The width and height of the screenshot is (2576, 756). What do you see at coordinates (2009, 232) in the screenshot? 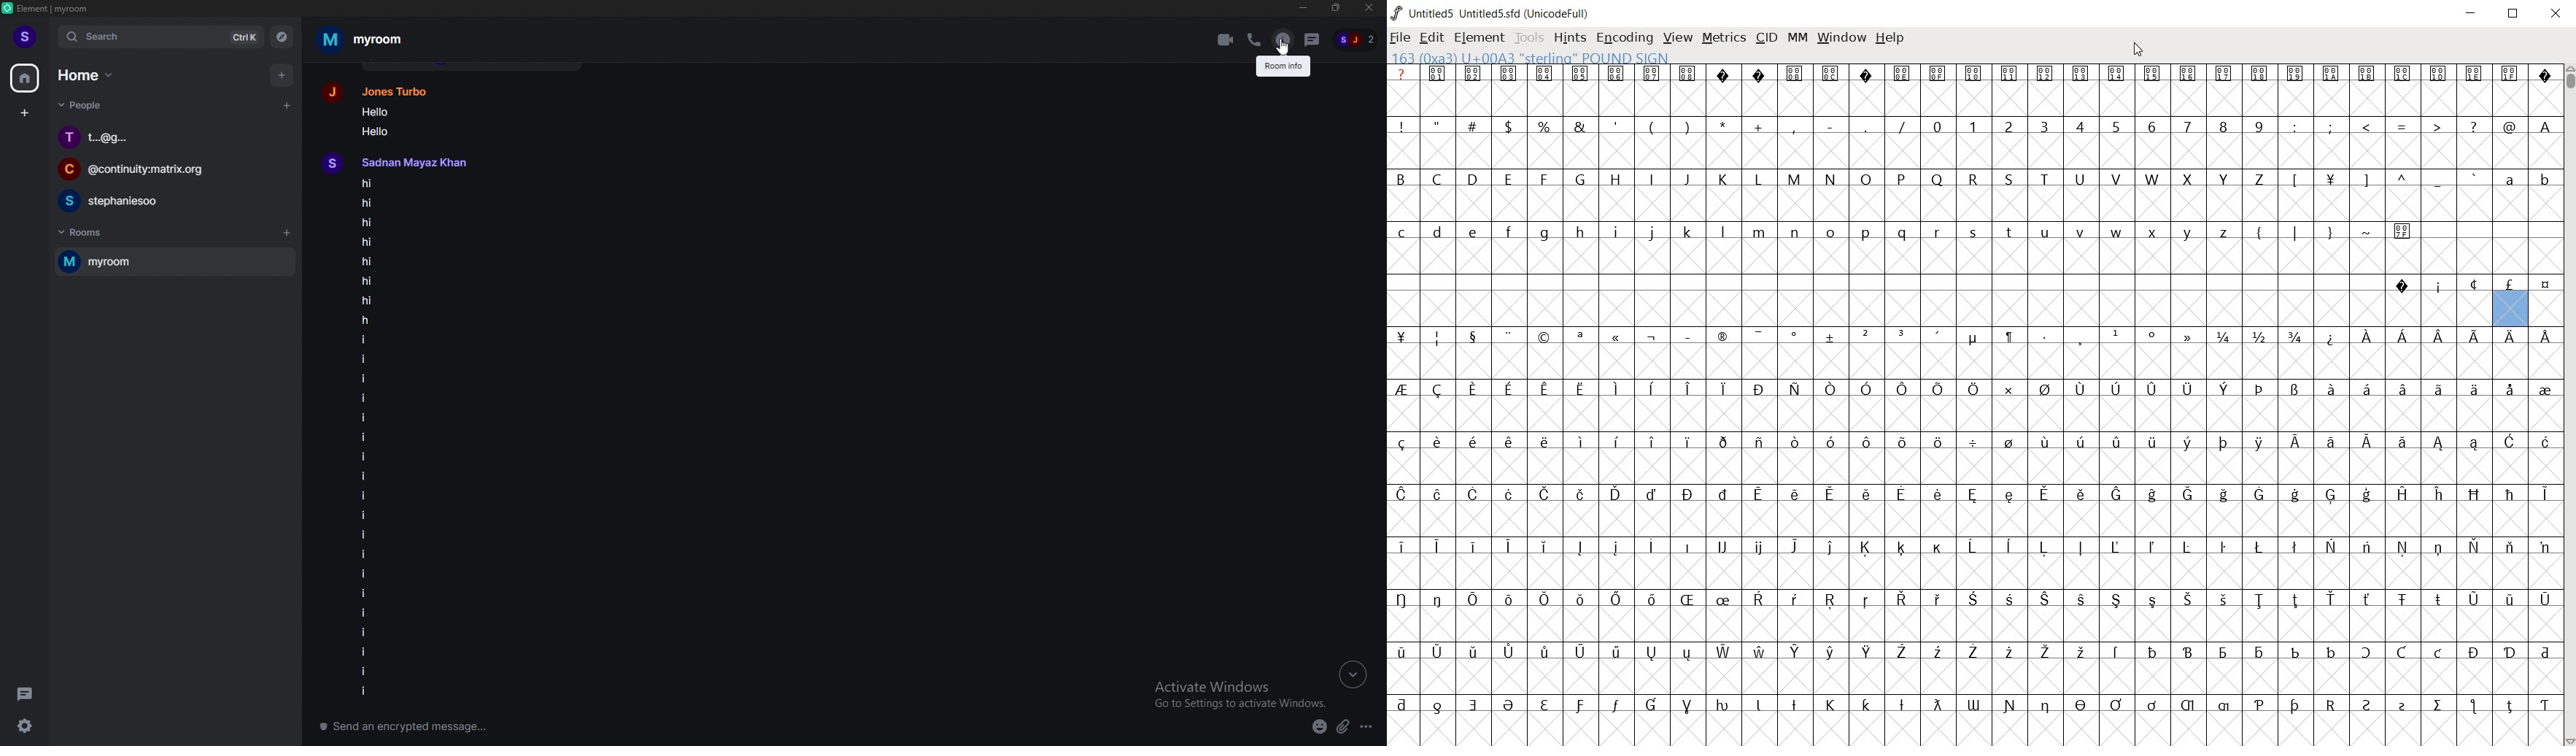
I see `t` at bounding box center [2009, 232].